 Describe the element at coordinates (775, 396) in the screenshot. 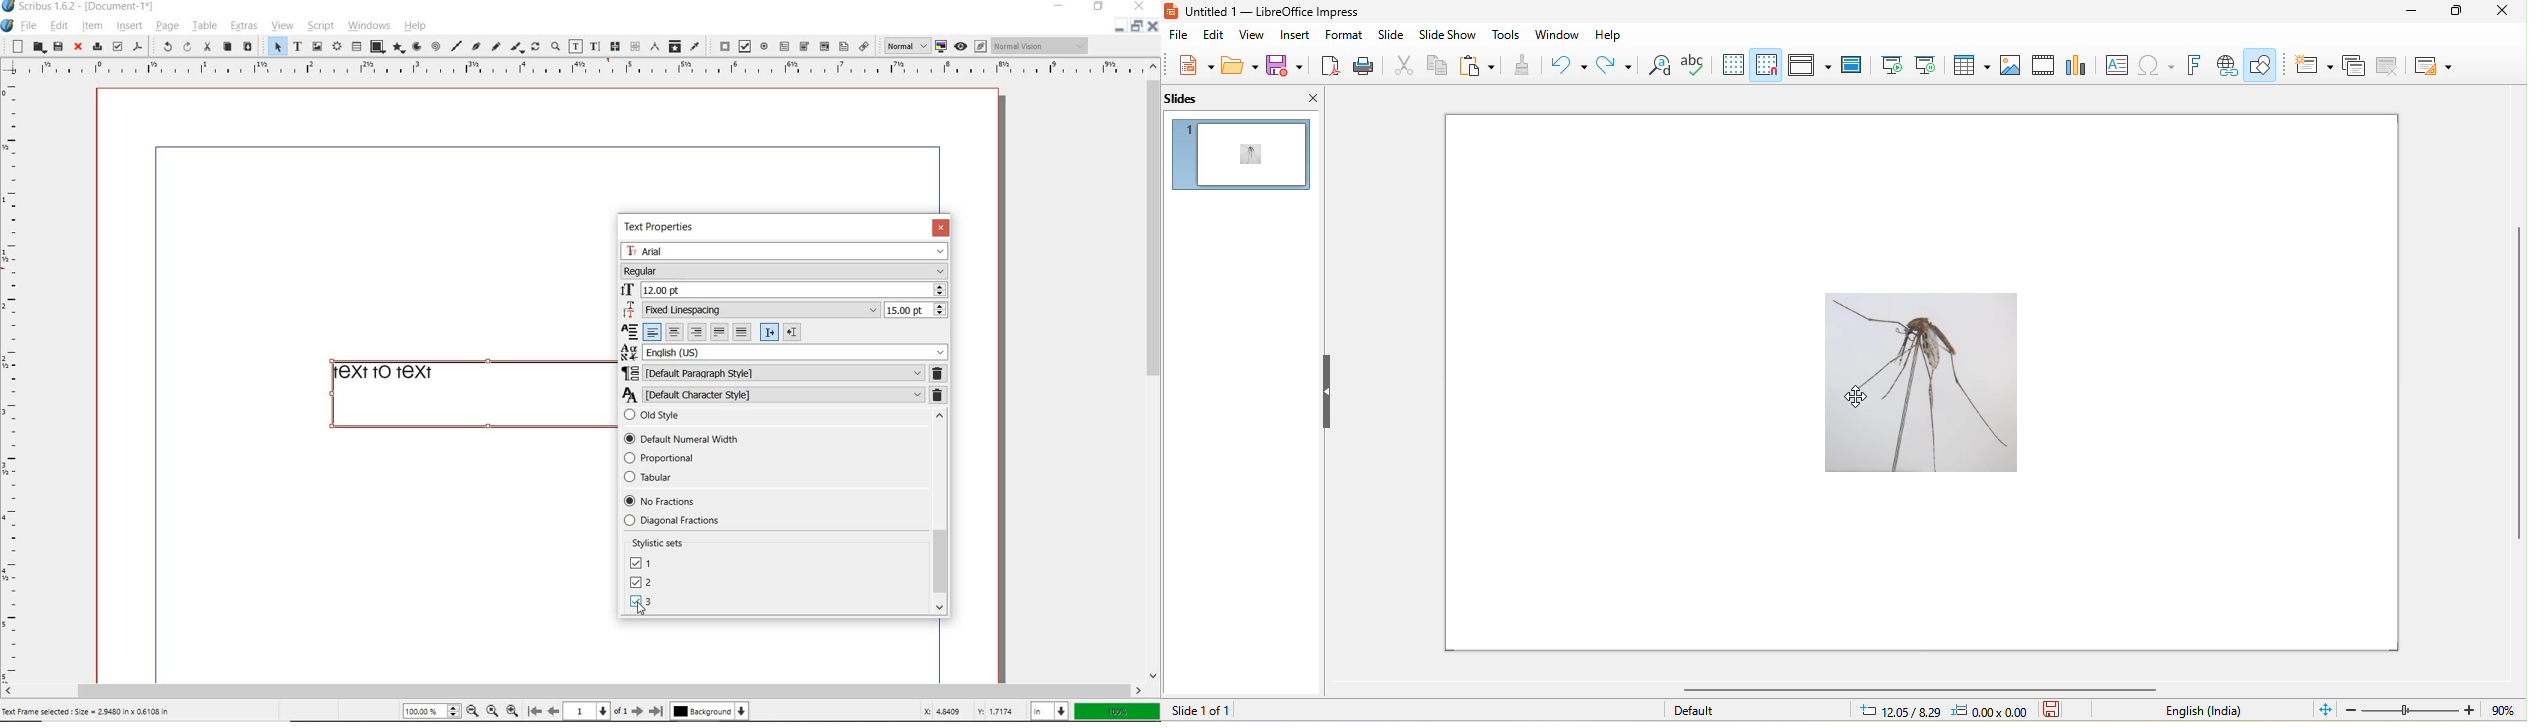

I see `DEFAULT CHARACTER STYLE` at that location.